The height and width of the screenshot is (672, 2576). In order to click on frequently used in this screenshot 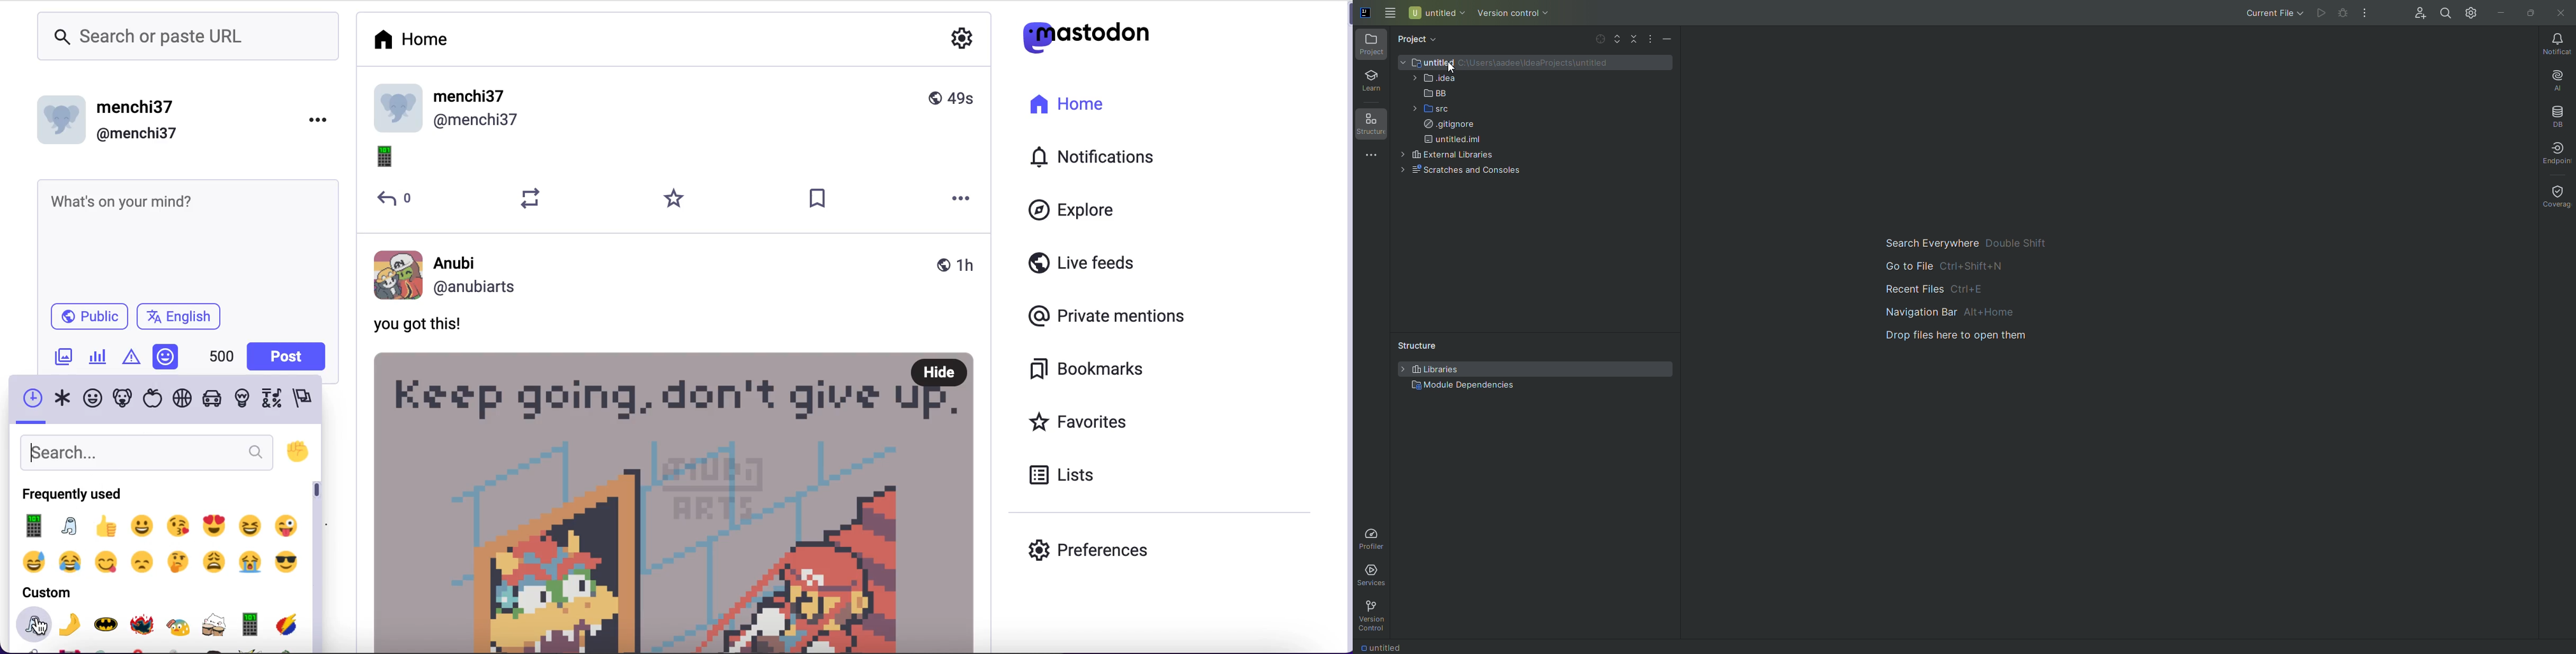, I will do `click(72, 495)`.